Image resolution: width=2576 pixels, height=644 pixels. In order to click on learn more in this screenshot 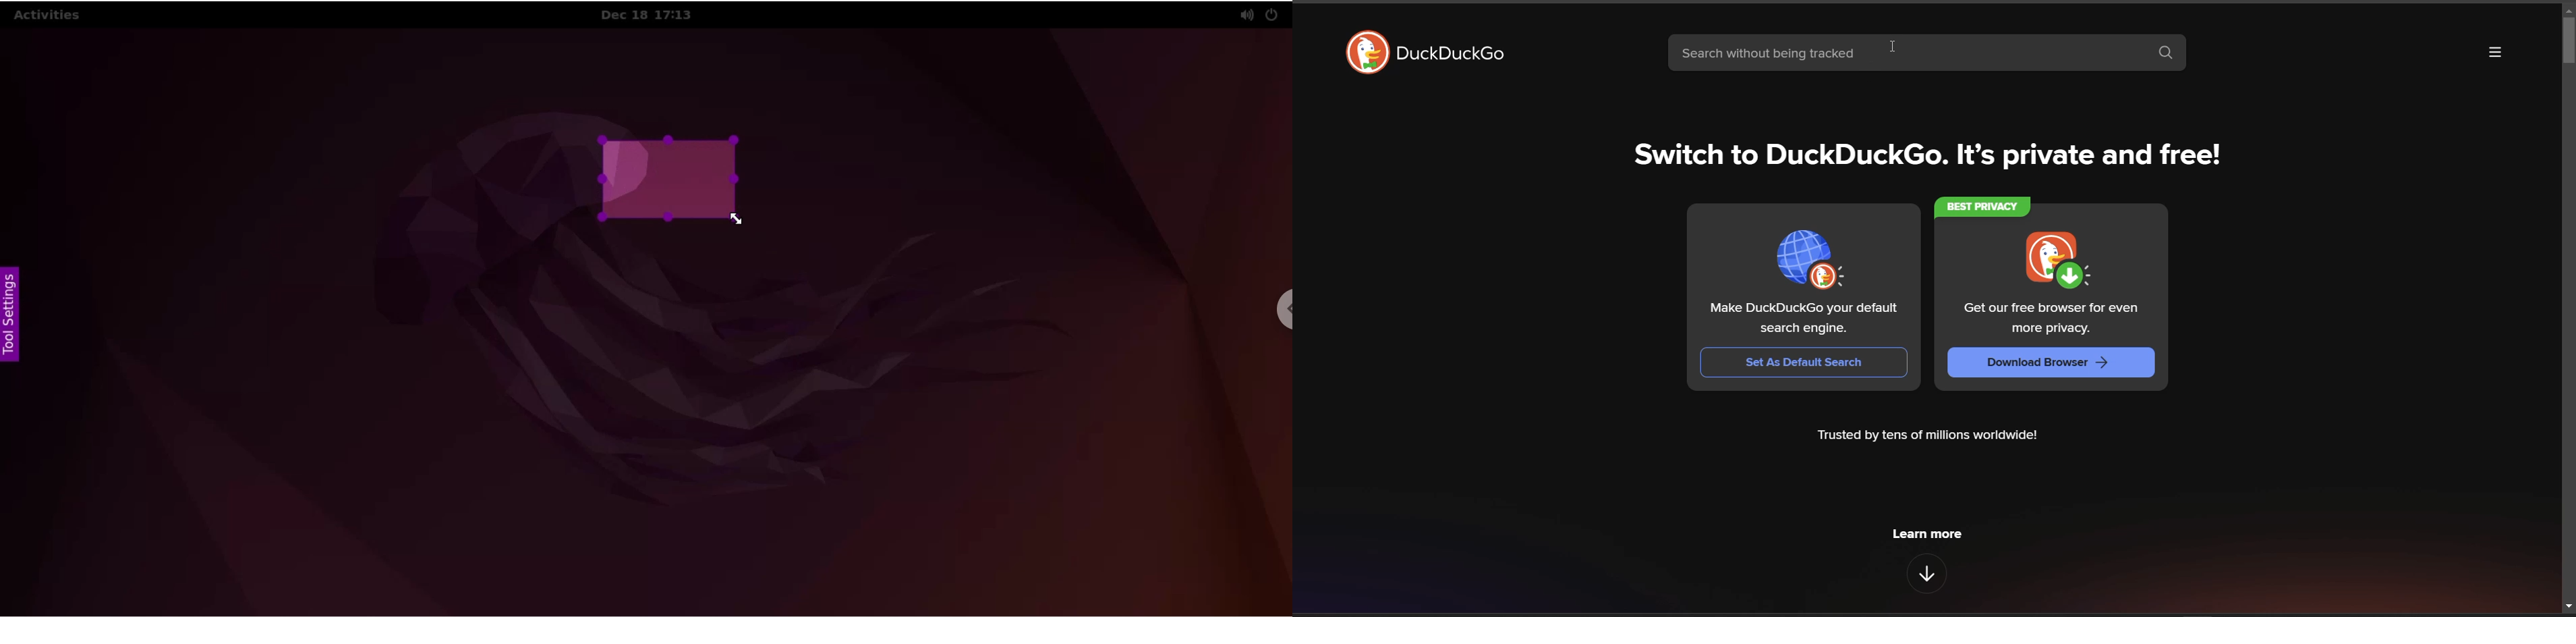, I will do `click(1927, 535)`.